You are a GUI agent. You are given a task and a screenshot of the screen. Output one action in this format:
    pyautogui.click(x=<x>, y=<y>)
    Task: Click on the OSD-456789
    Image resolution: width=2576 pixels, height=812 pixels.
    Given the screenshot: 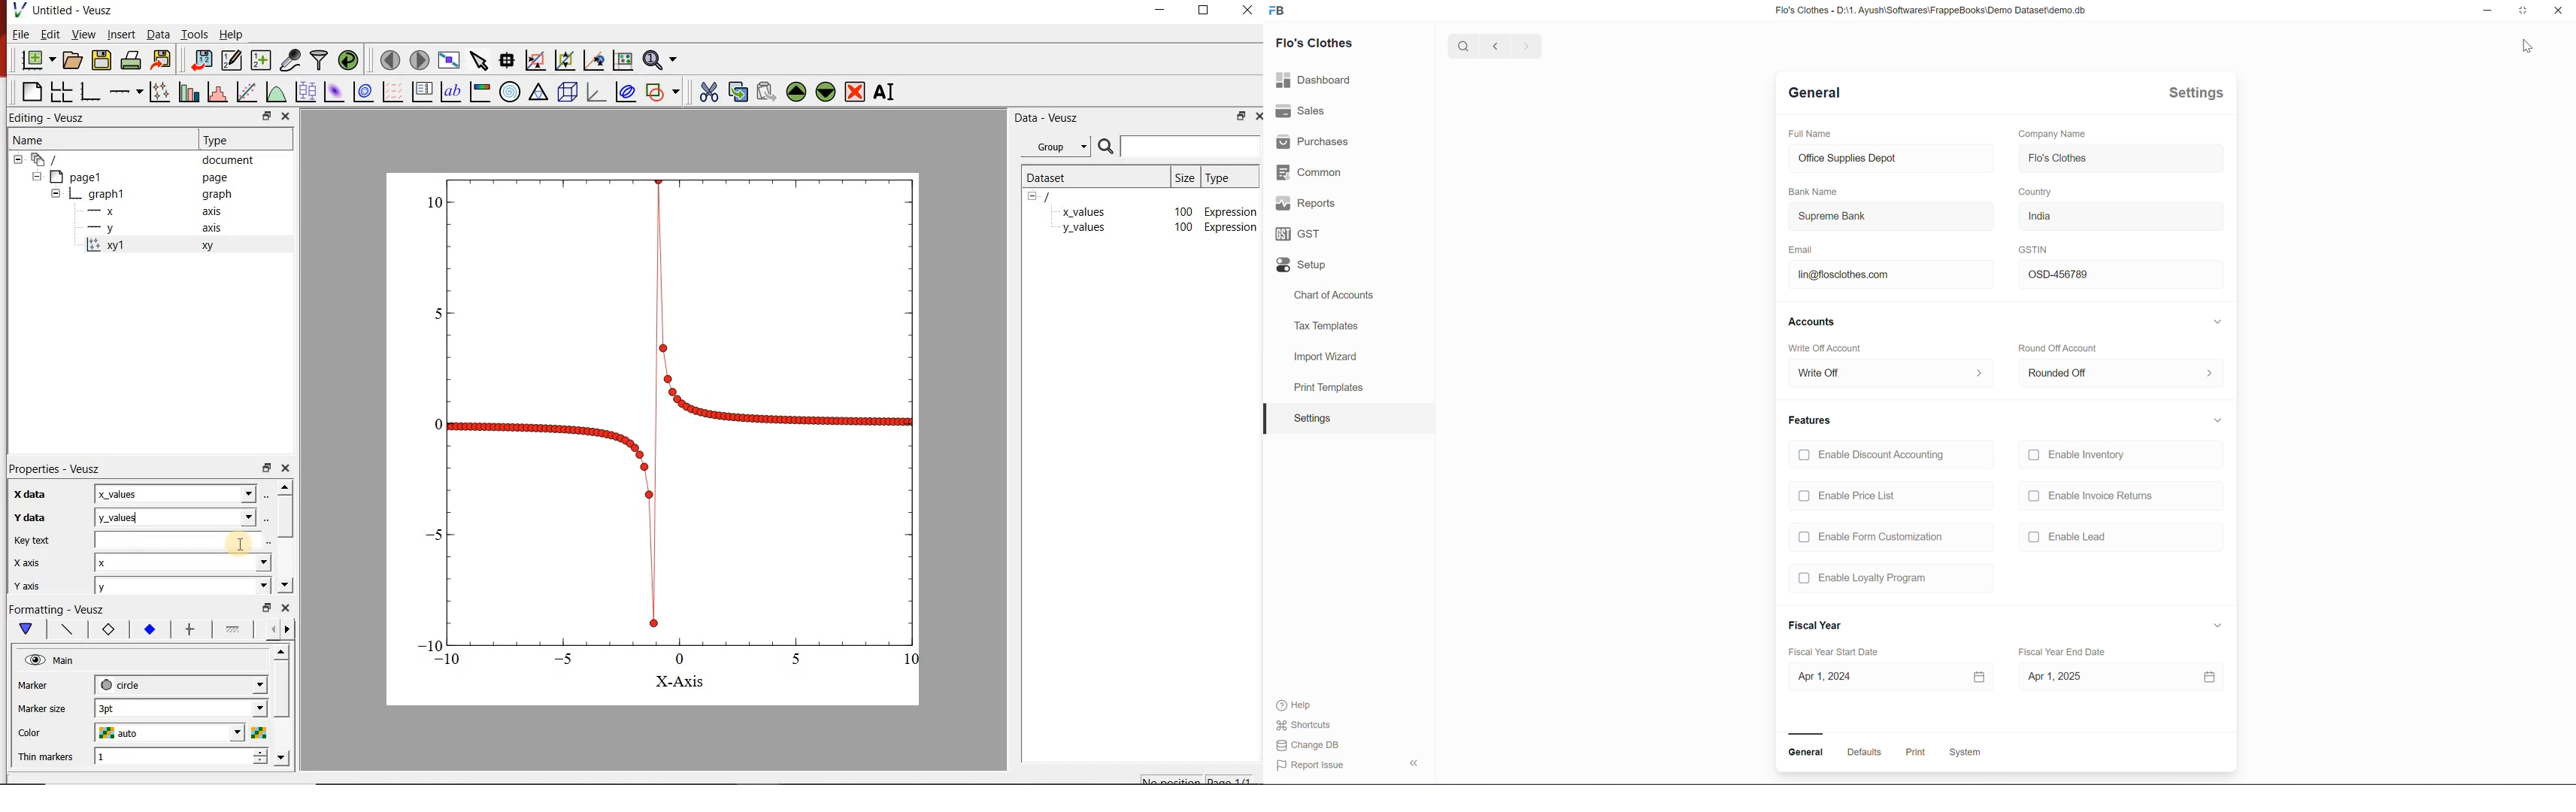 What is the action you would take?
    pyautogui.click(x=2121, y=273)
    